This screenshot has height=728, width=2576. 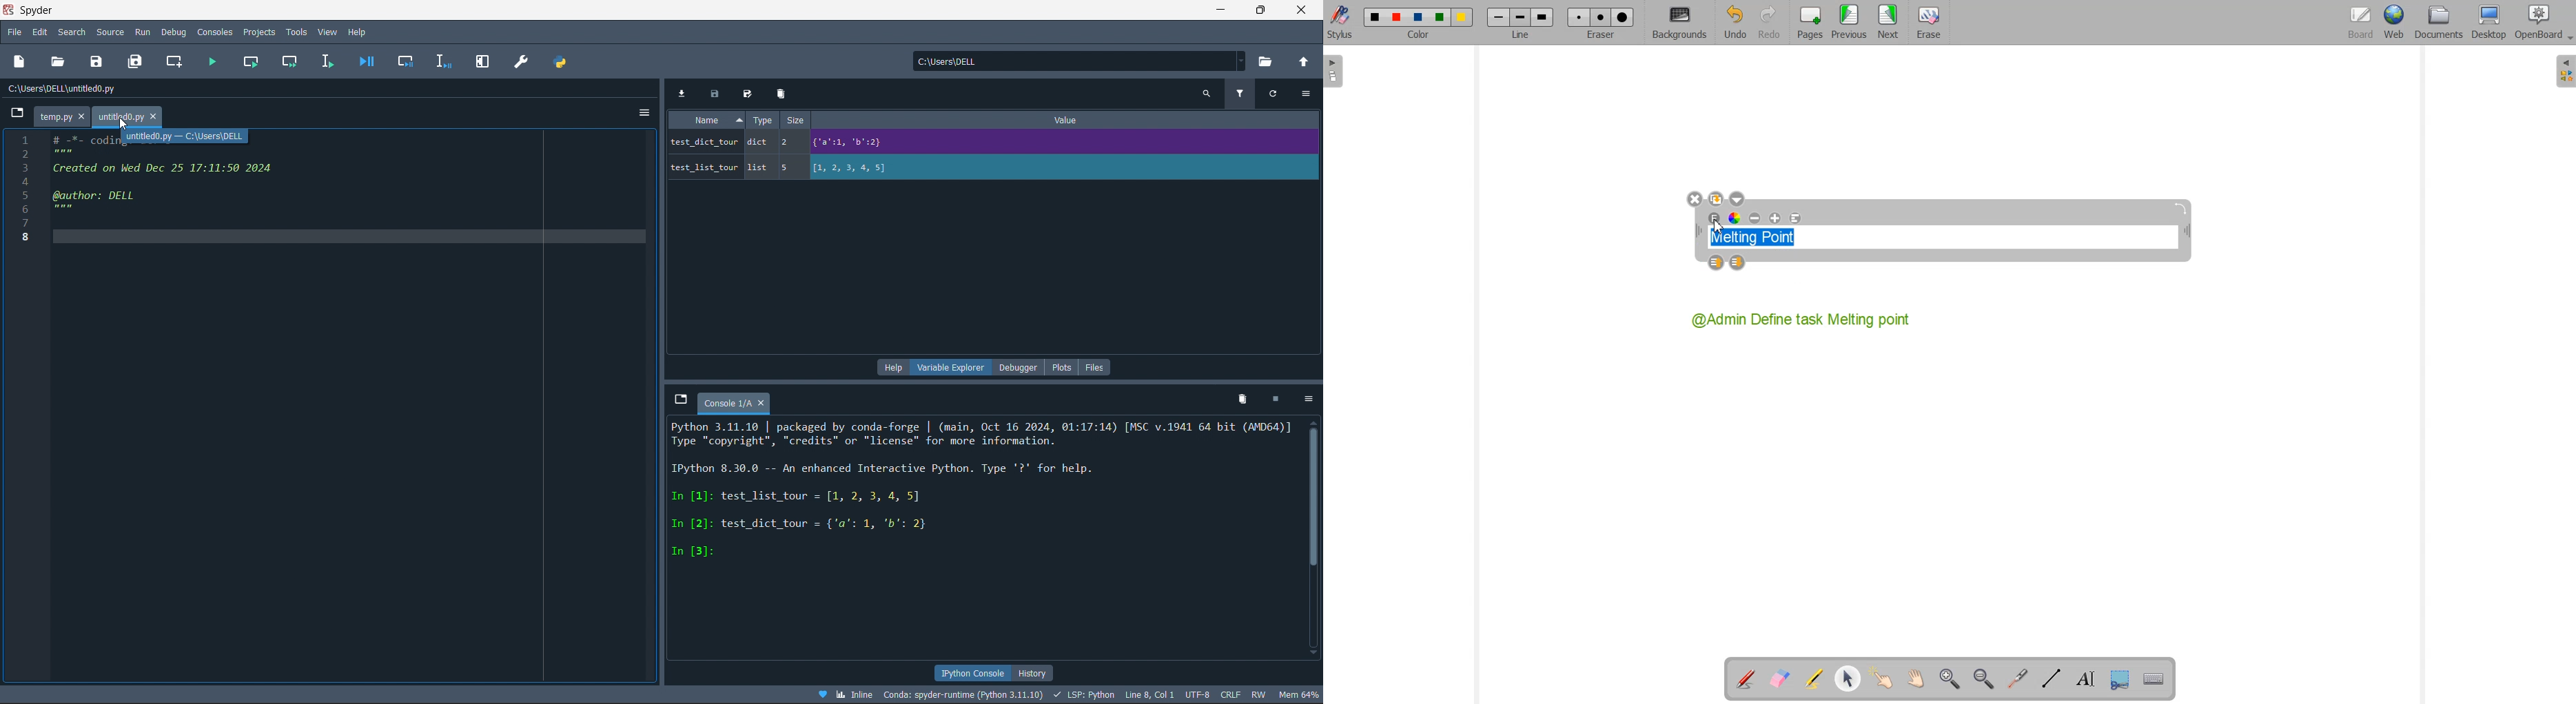 I want to click on Text Color, so click(x=1735, y=219).